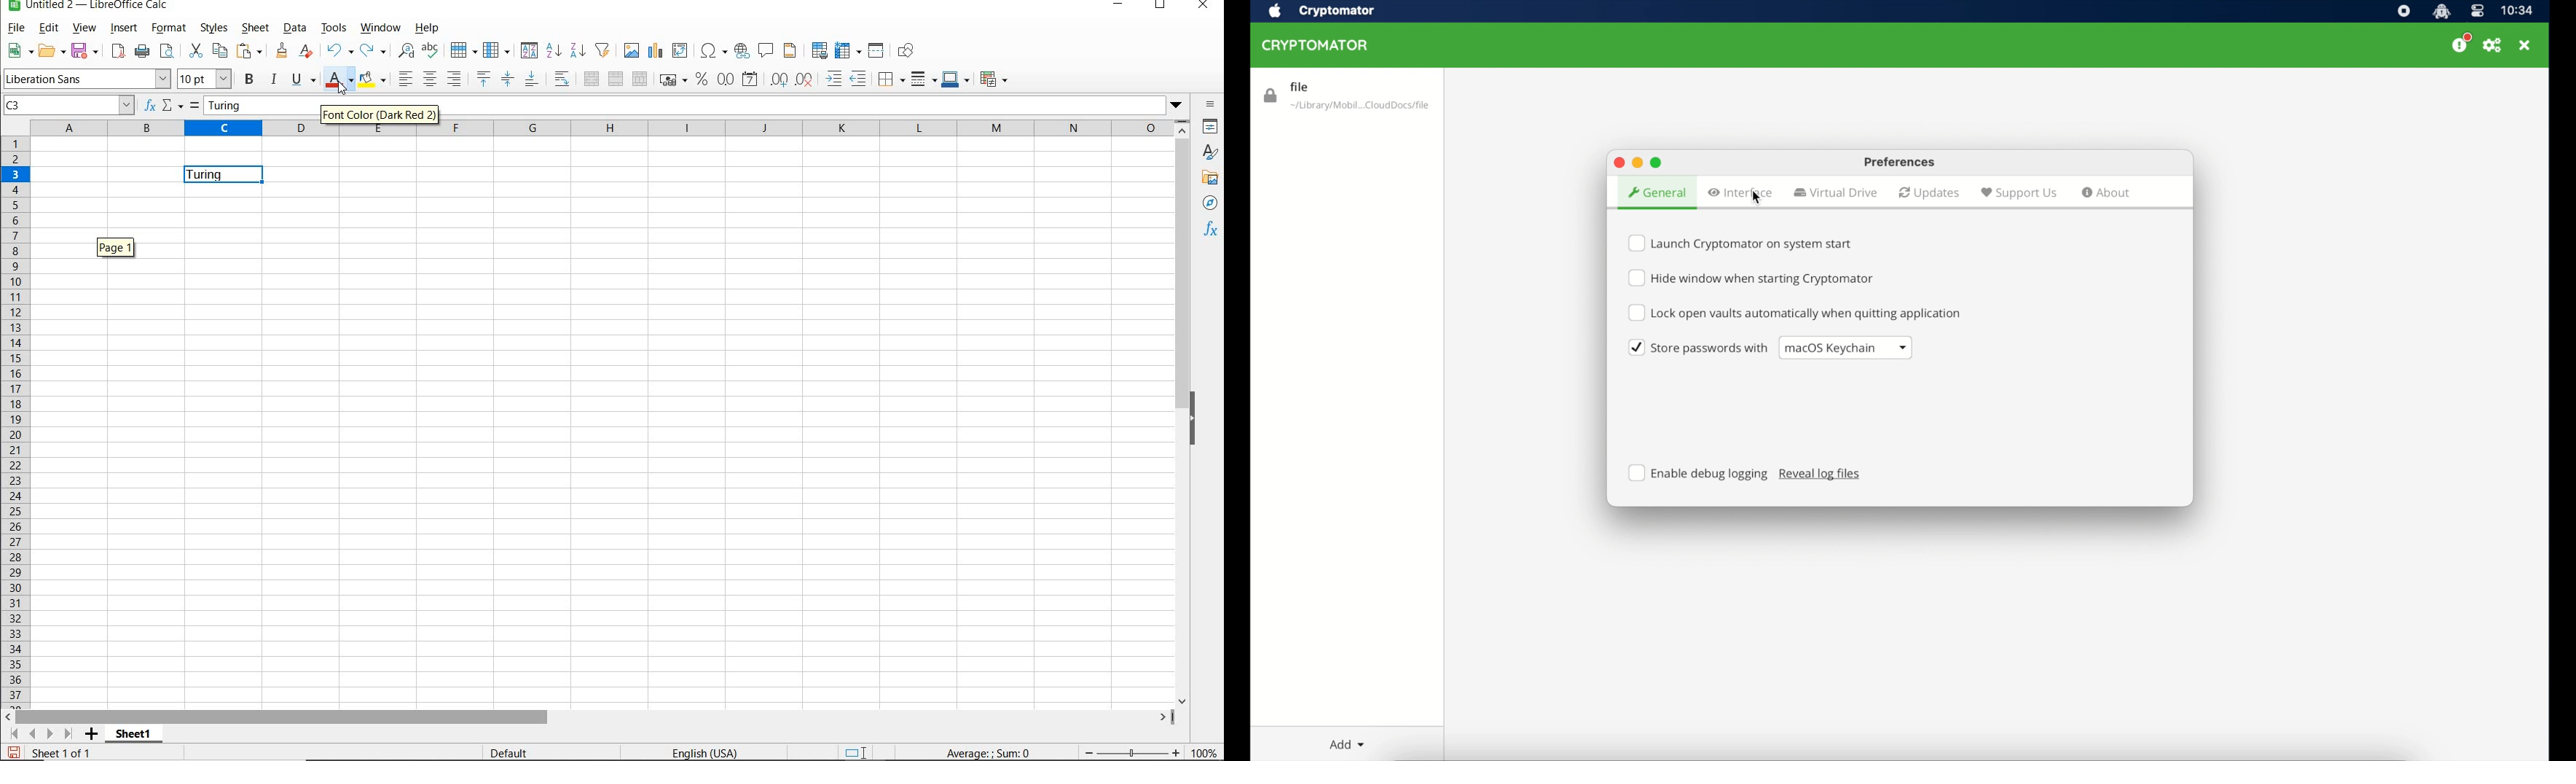  I want to click on VIEW, so click(86, 28).